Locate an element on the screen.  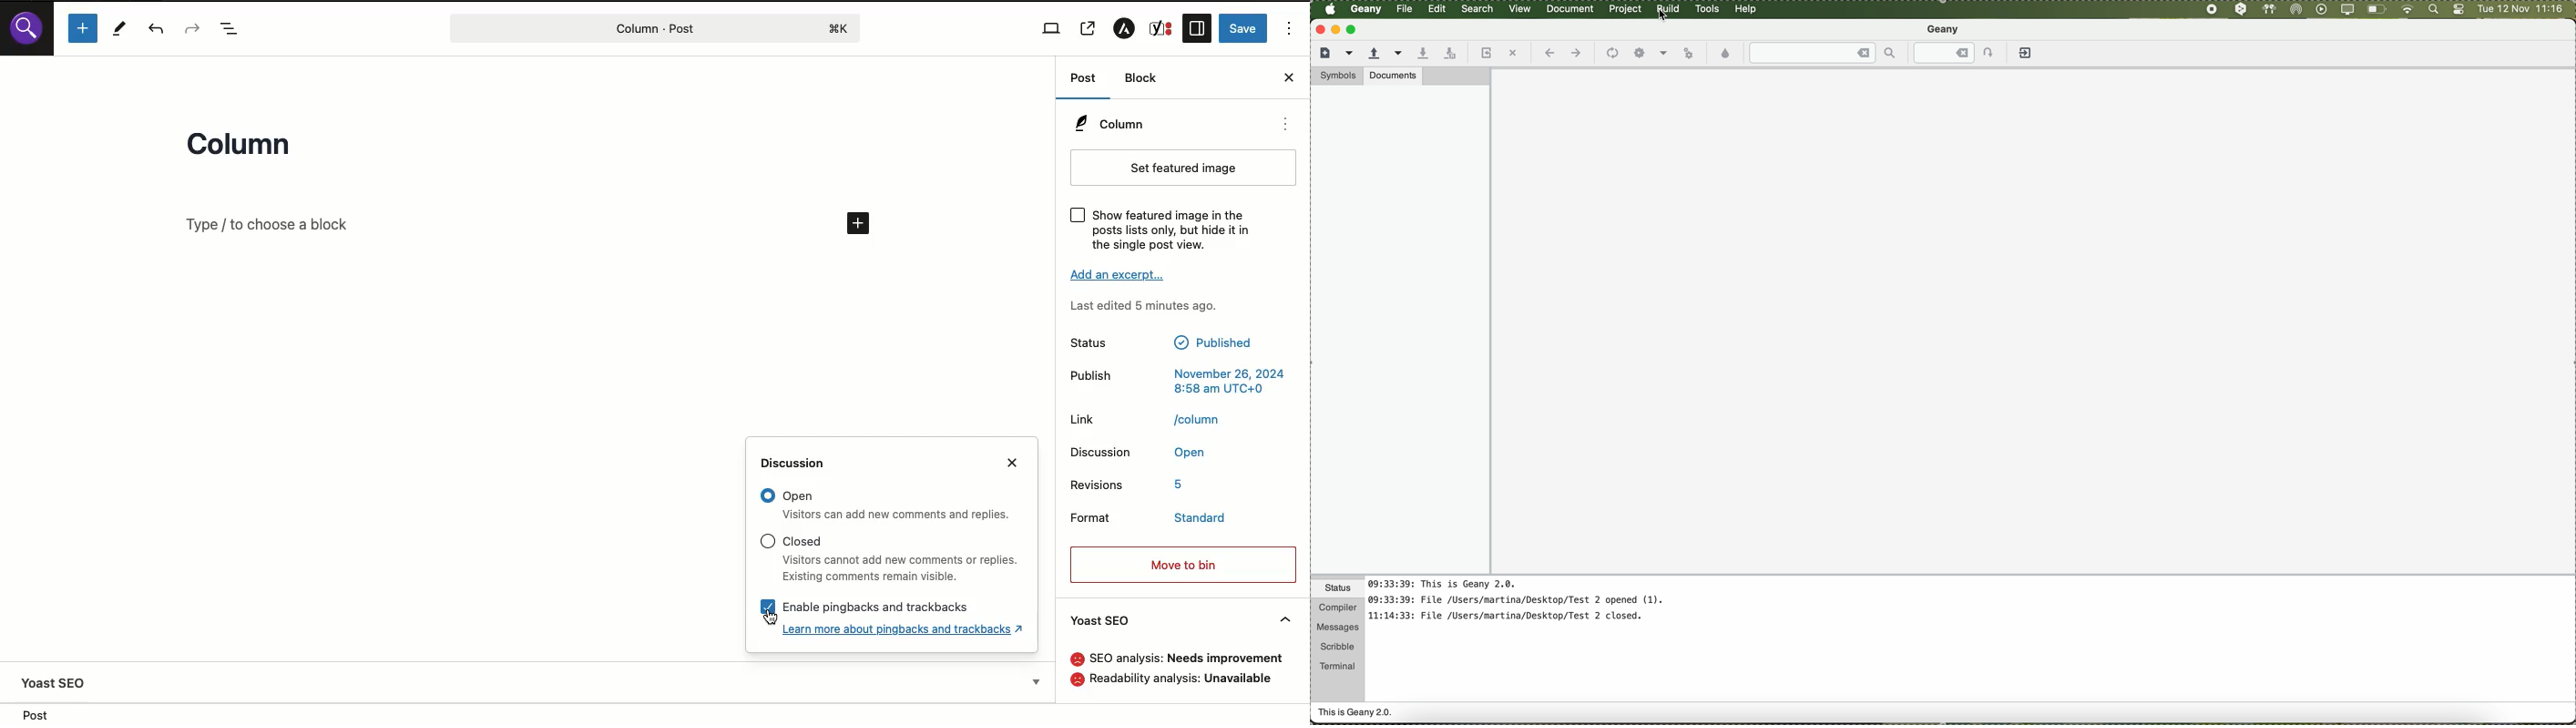
reload the current file from disk is located at coordinates (1484, 54).